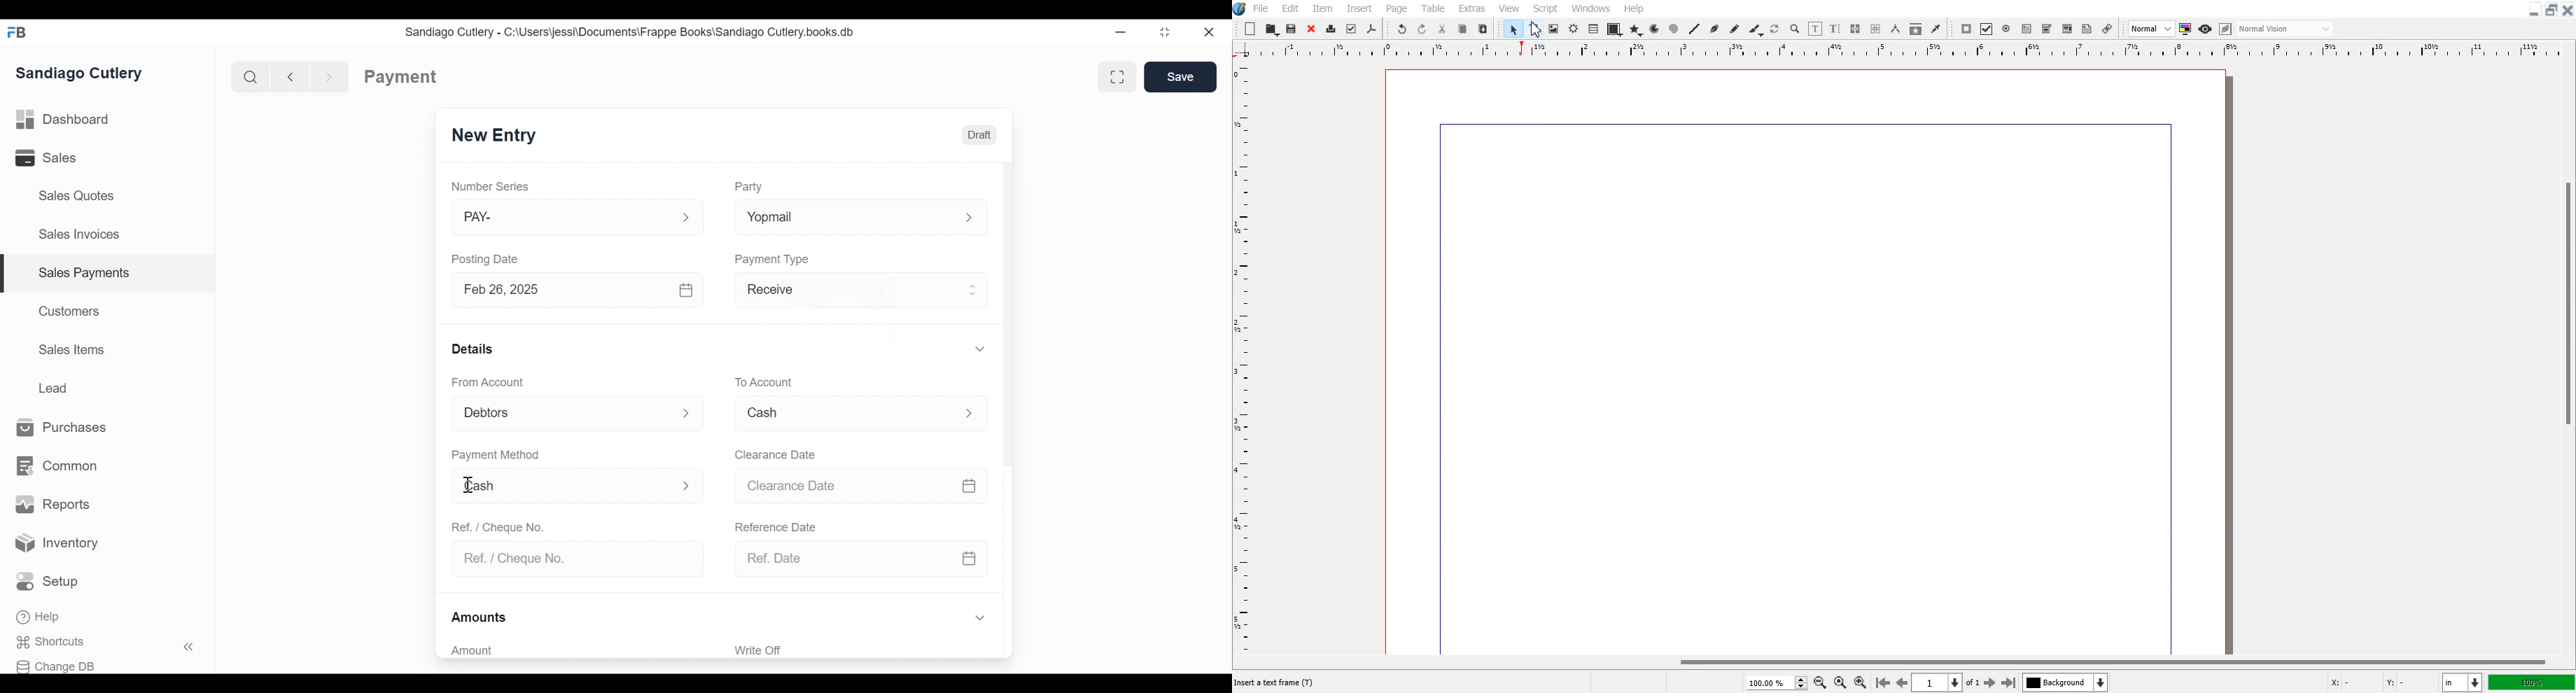 This screenshot has height=700, width=2576. What do you see at coordinates (480, 618) in the screenshot?
I see `Amounts` at bounding box center [480, 618].